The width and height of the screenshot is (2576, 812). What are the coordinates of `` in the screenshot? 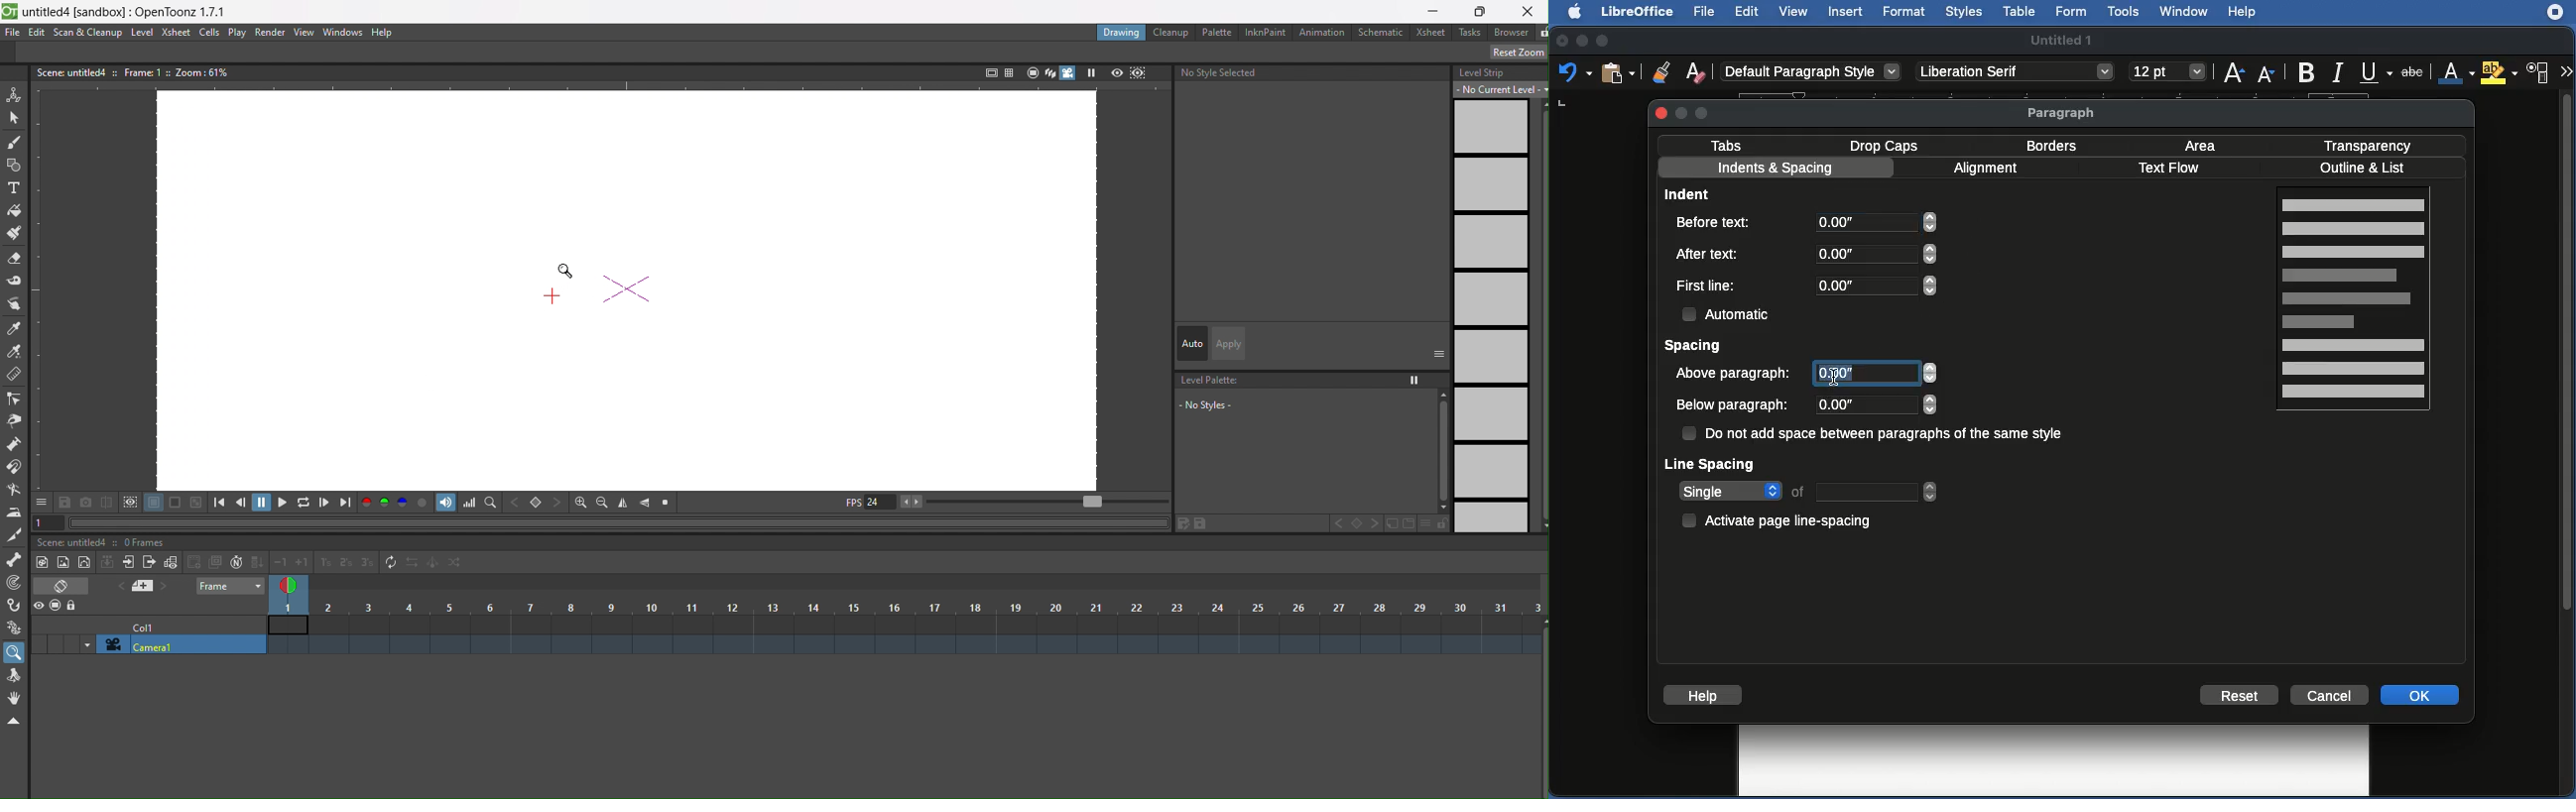 It's located at (236, 563).